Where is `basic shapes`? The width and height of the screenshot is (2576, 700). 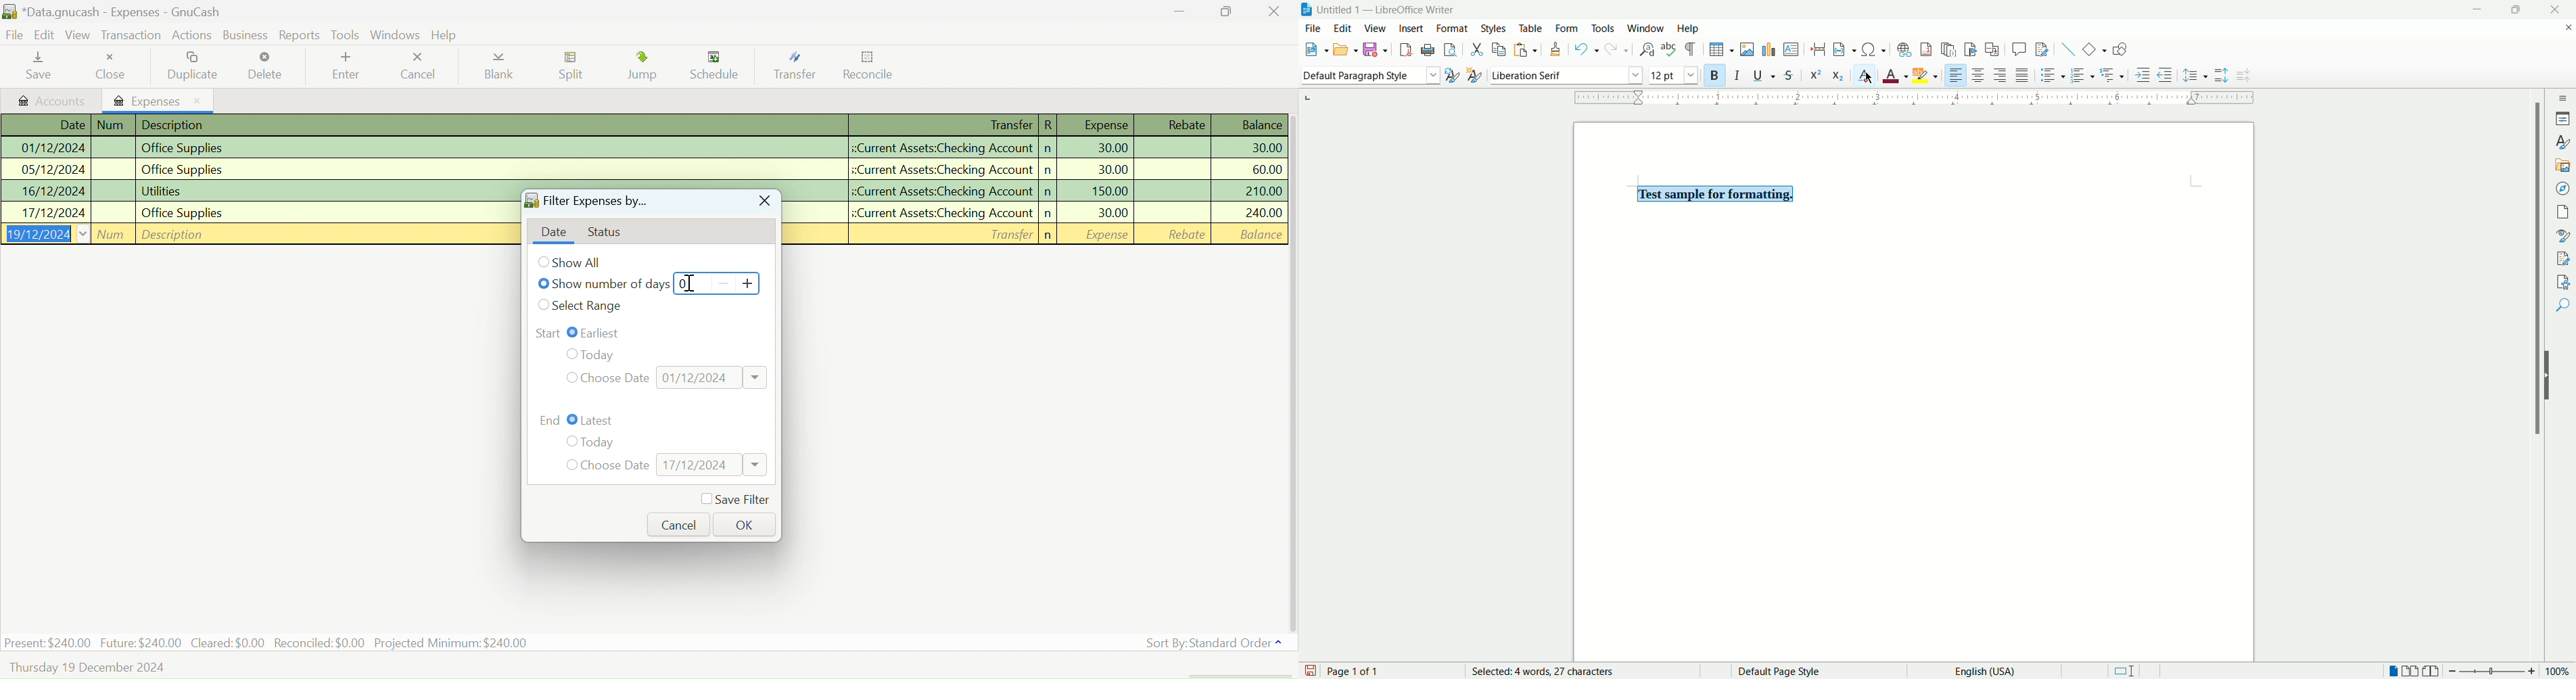 basic shapes is located at coordinates (2092, 49).